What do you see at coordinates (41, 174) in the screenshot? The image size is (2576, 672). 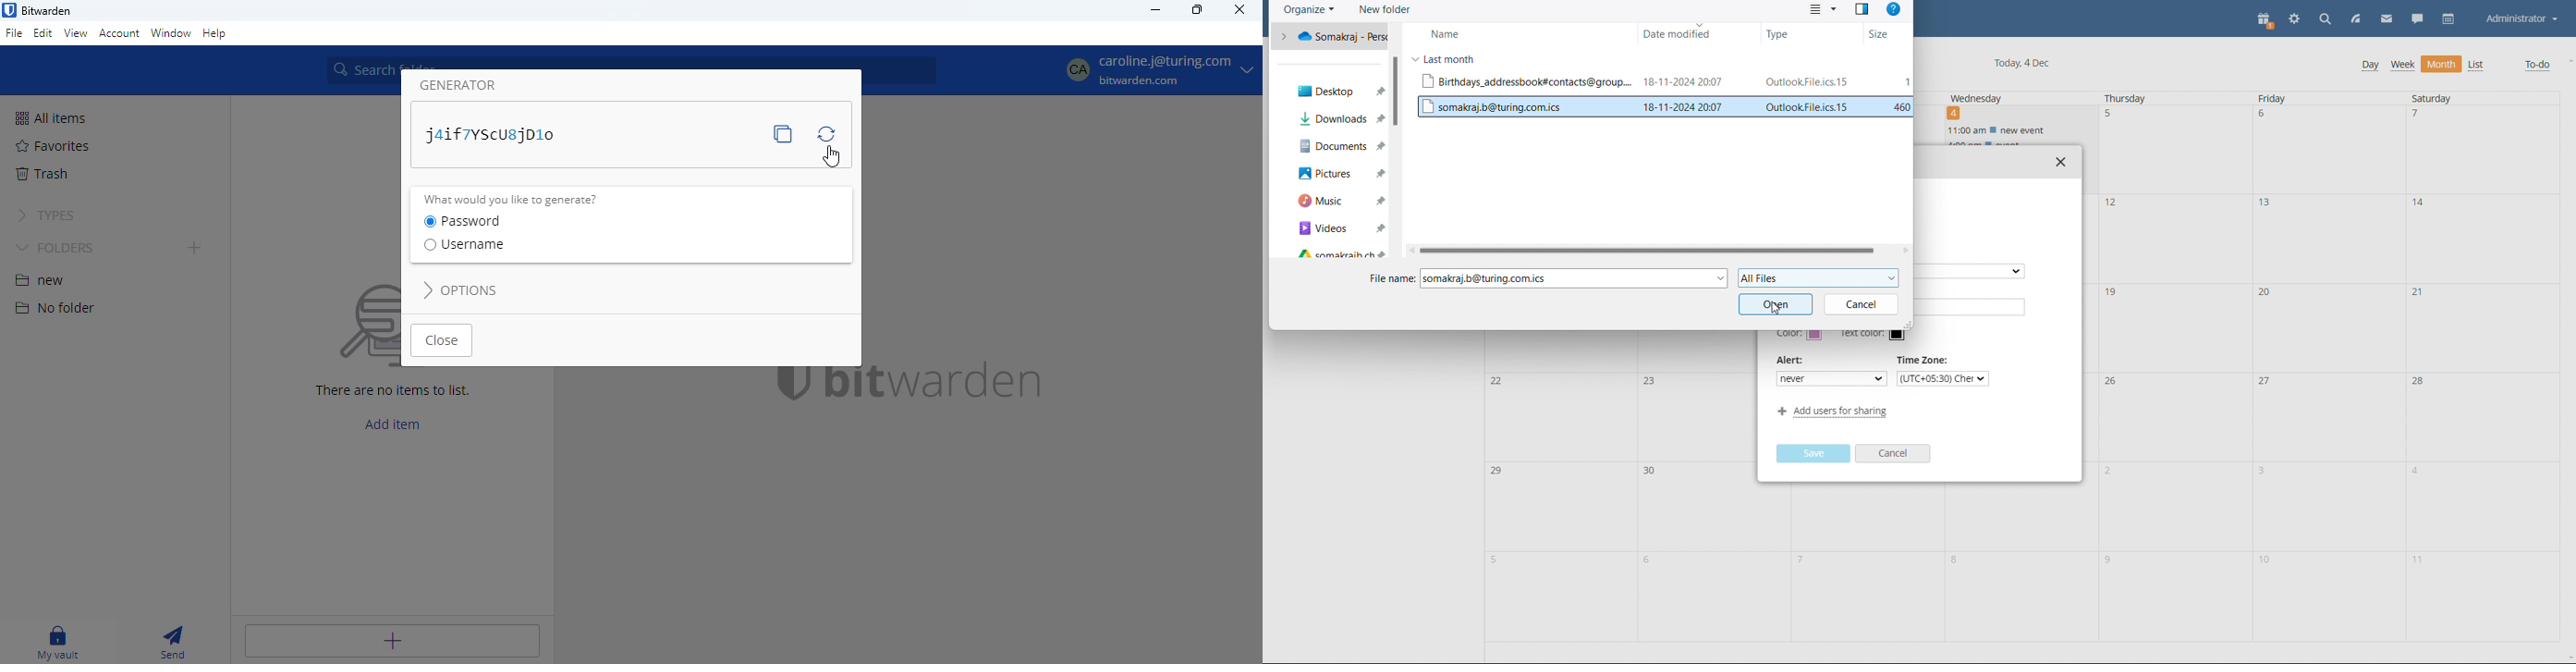 I see `trash` at bounding box center [41, 174].